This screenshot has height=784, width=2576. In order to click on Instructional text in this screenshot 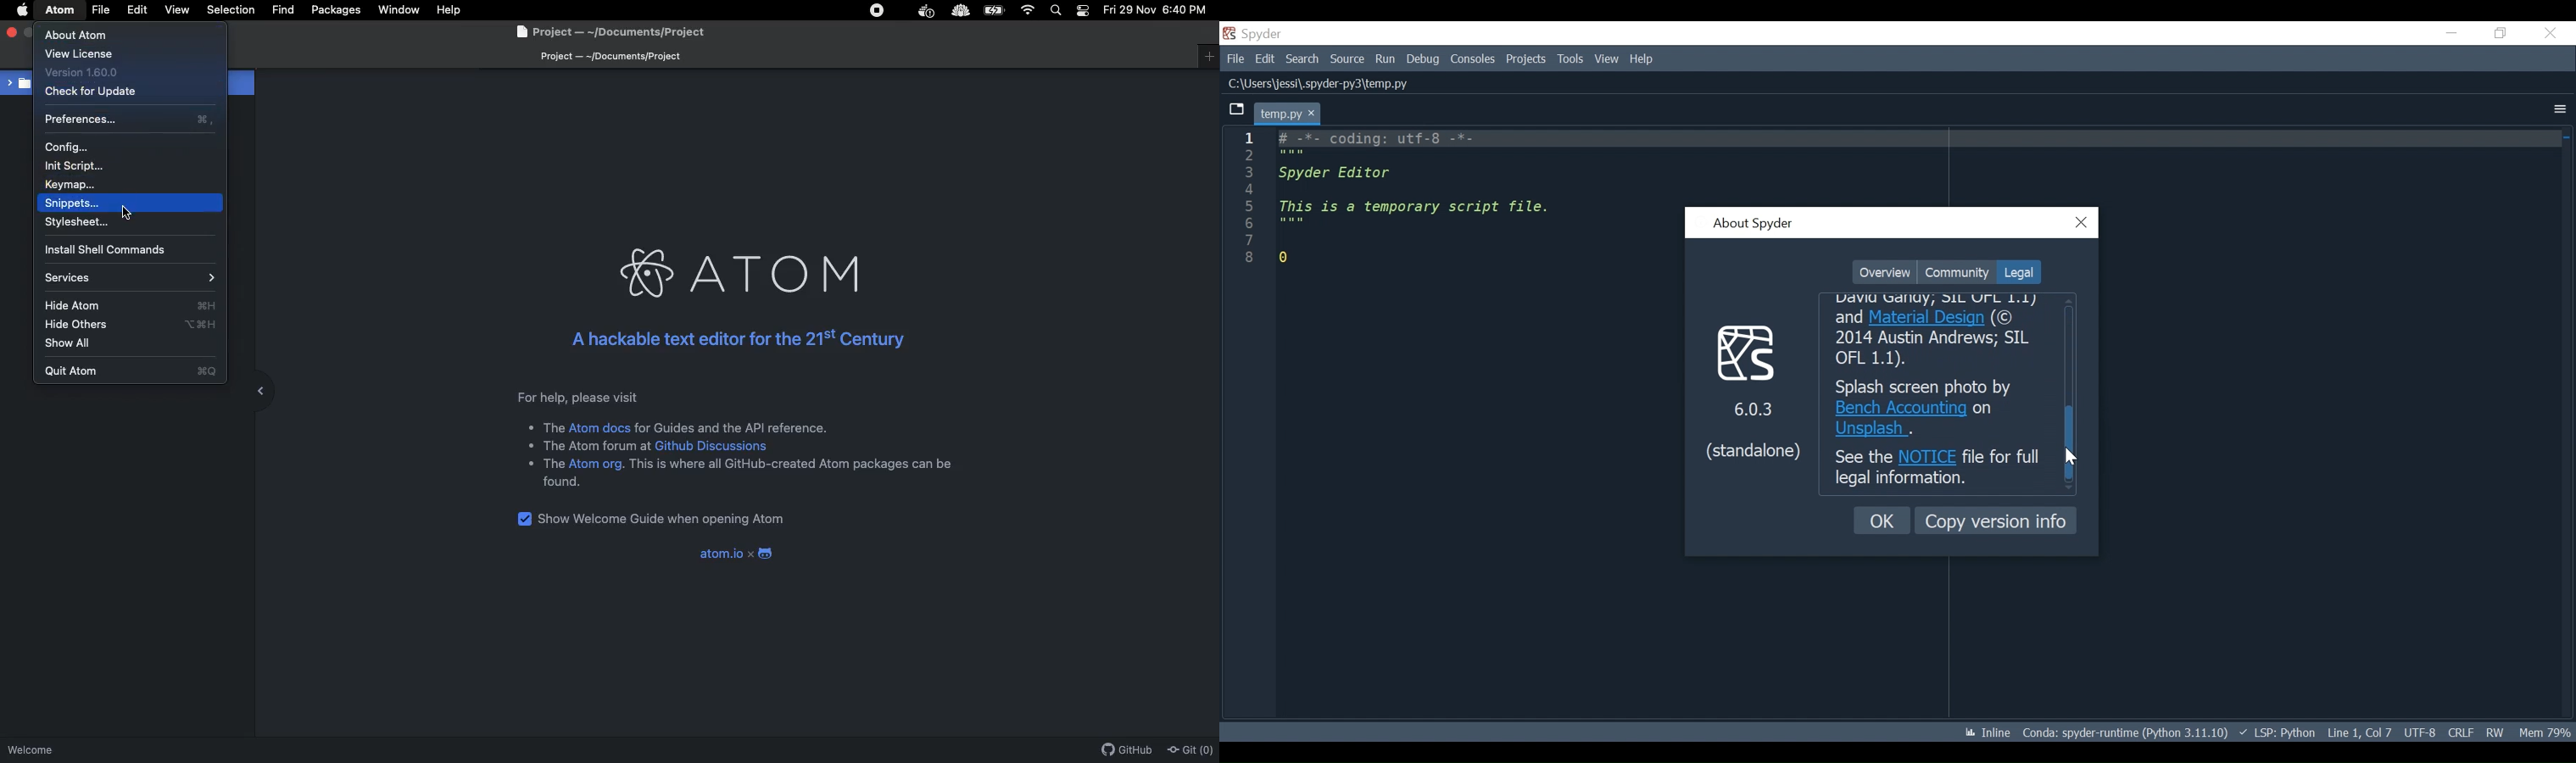, I will do `click(721, 397)`.